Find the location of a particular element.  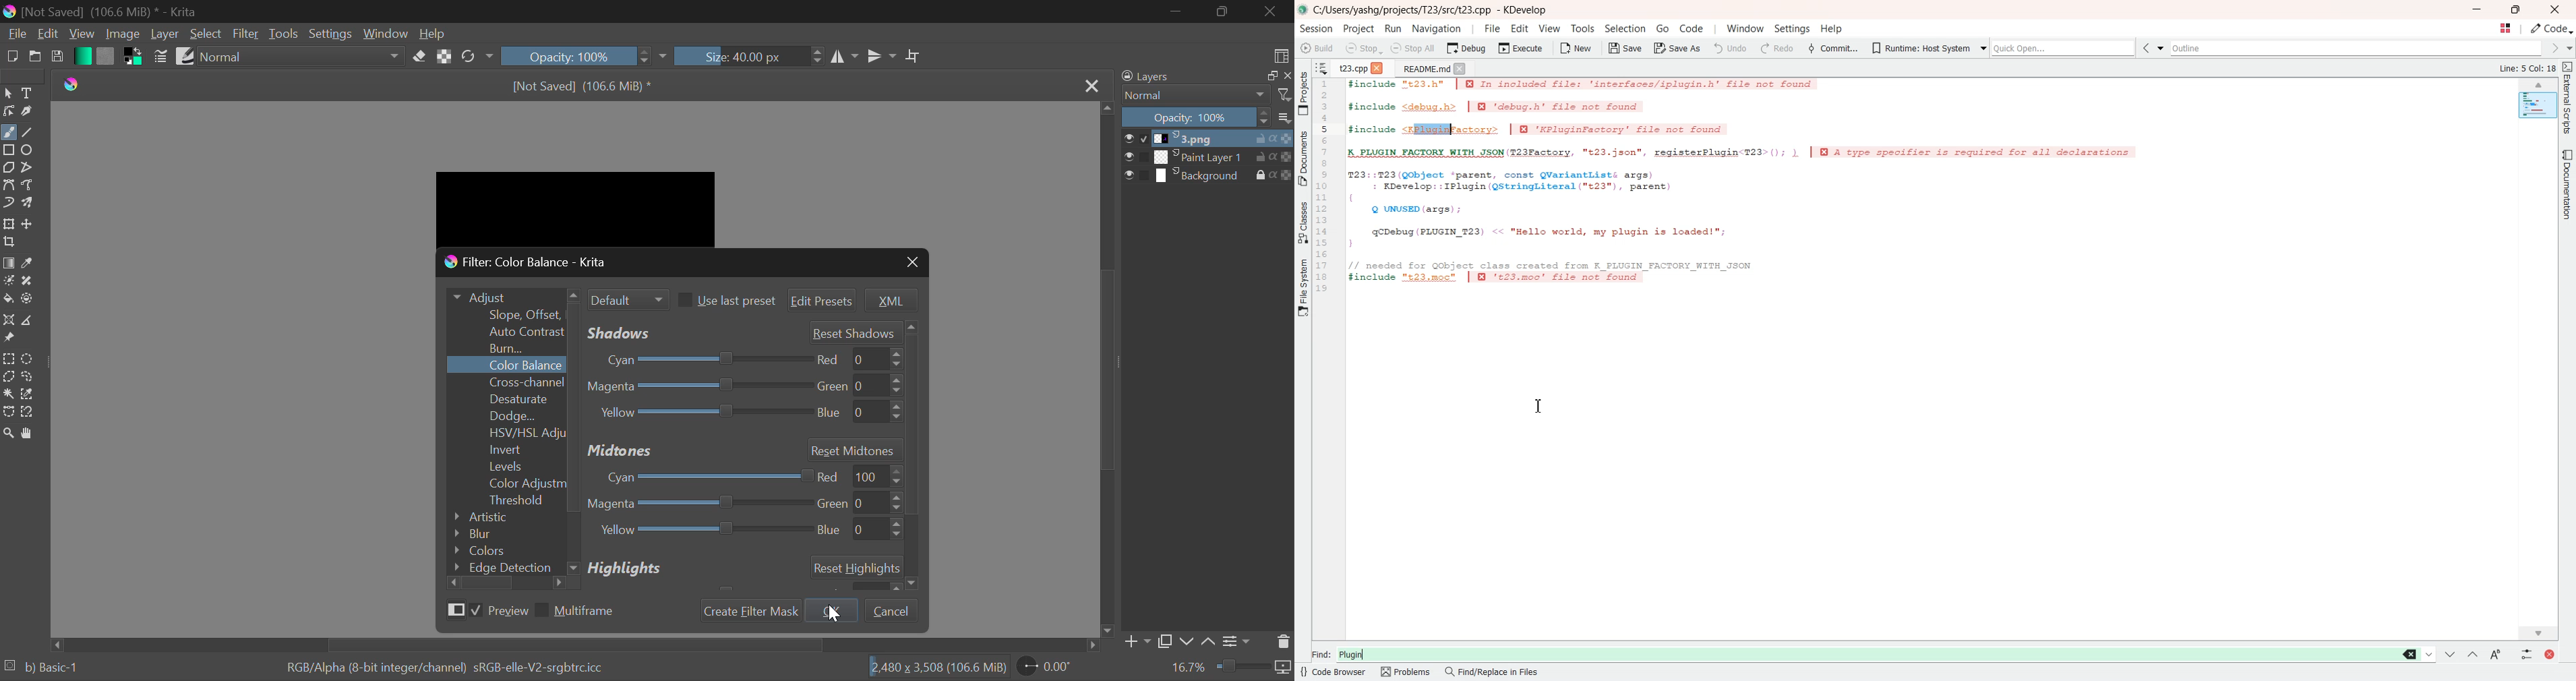

Delete Layer is located at coordinates (1283, 641).